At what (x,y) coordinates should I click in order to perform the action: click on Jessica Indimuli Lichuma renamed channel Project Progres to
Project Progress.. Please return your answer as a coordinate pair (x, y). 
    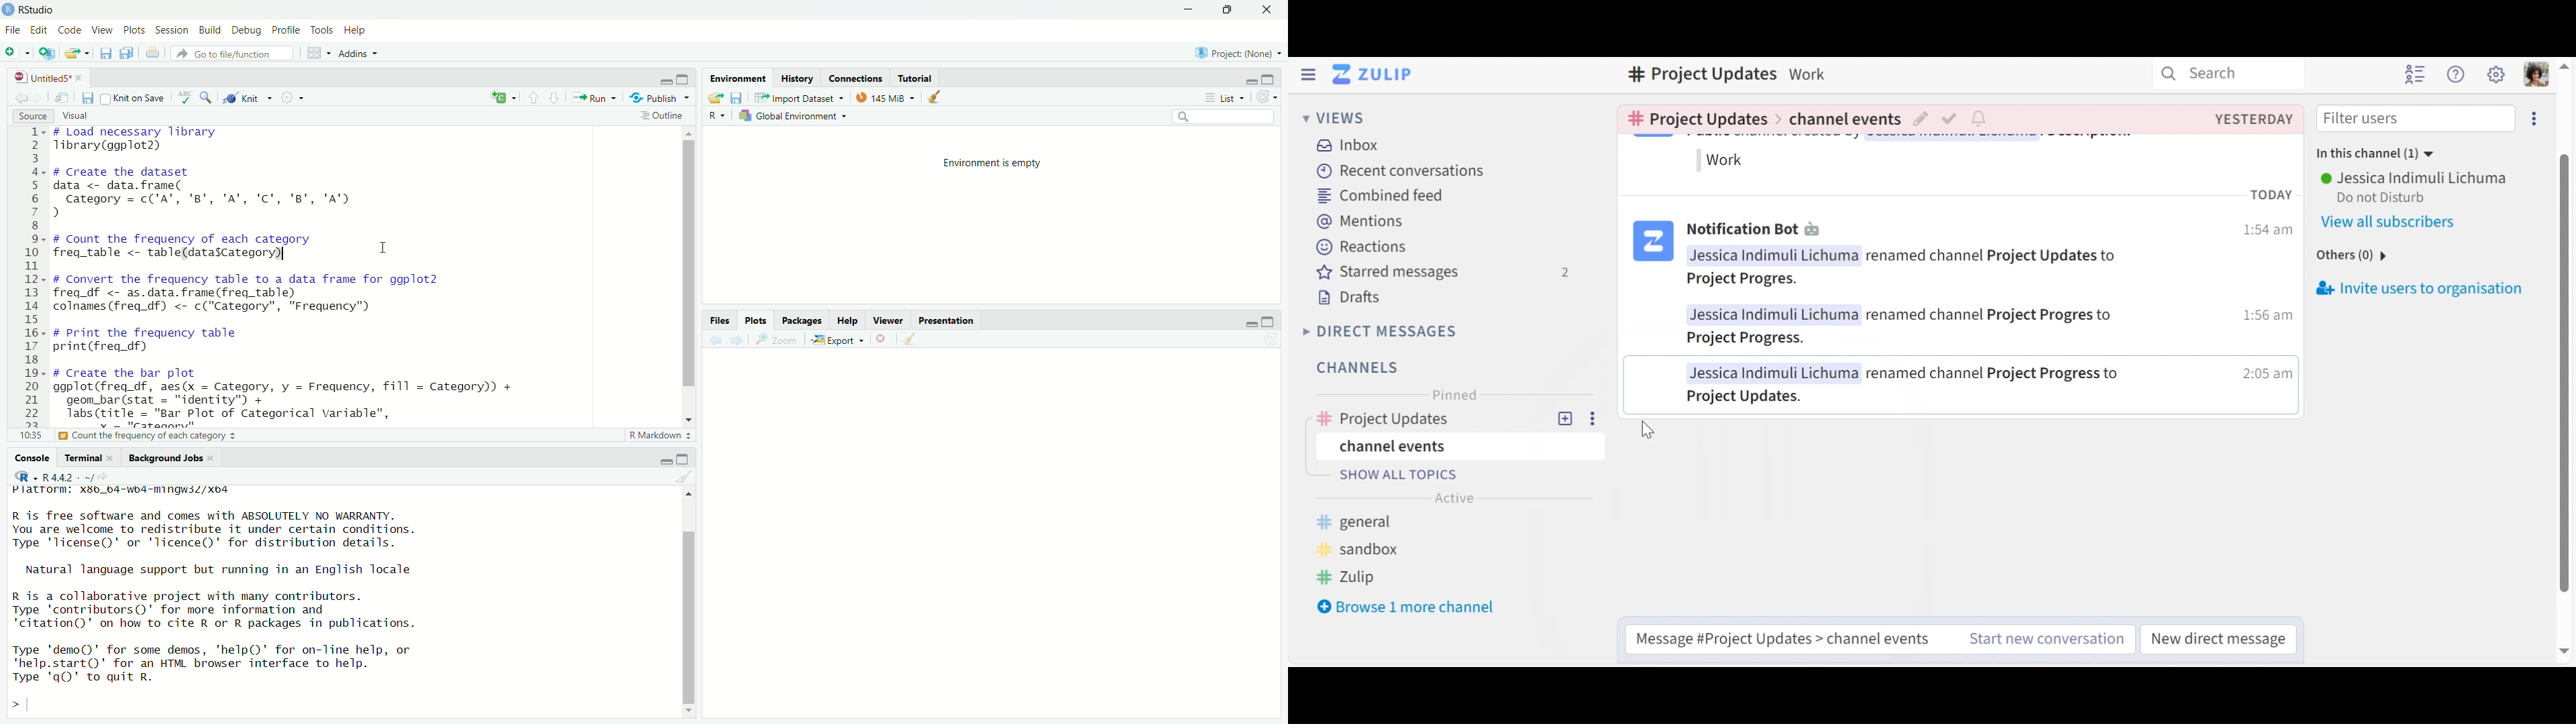
    Looking at the image, I should click on (1913, 325).